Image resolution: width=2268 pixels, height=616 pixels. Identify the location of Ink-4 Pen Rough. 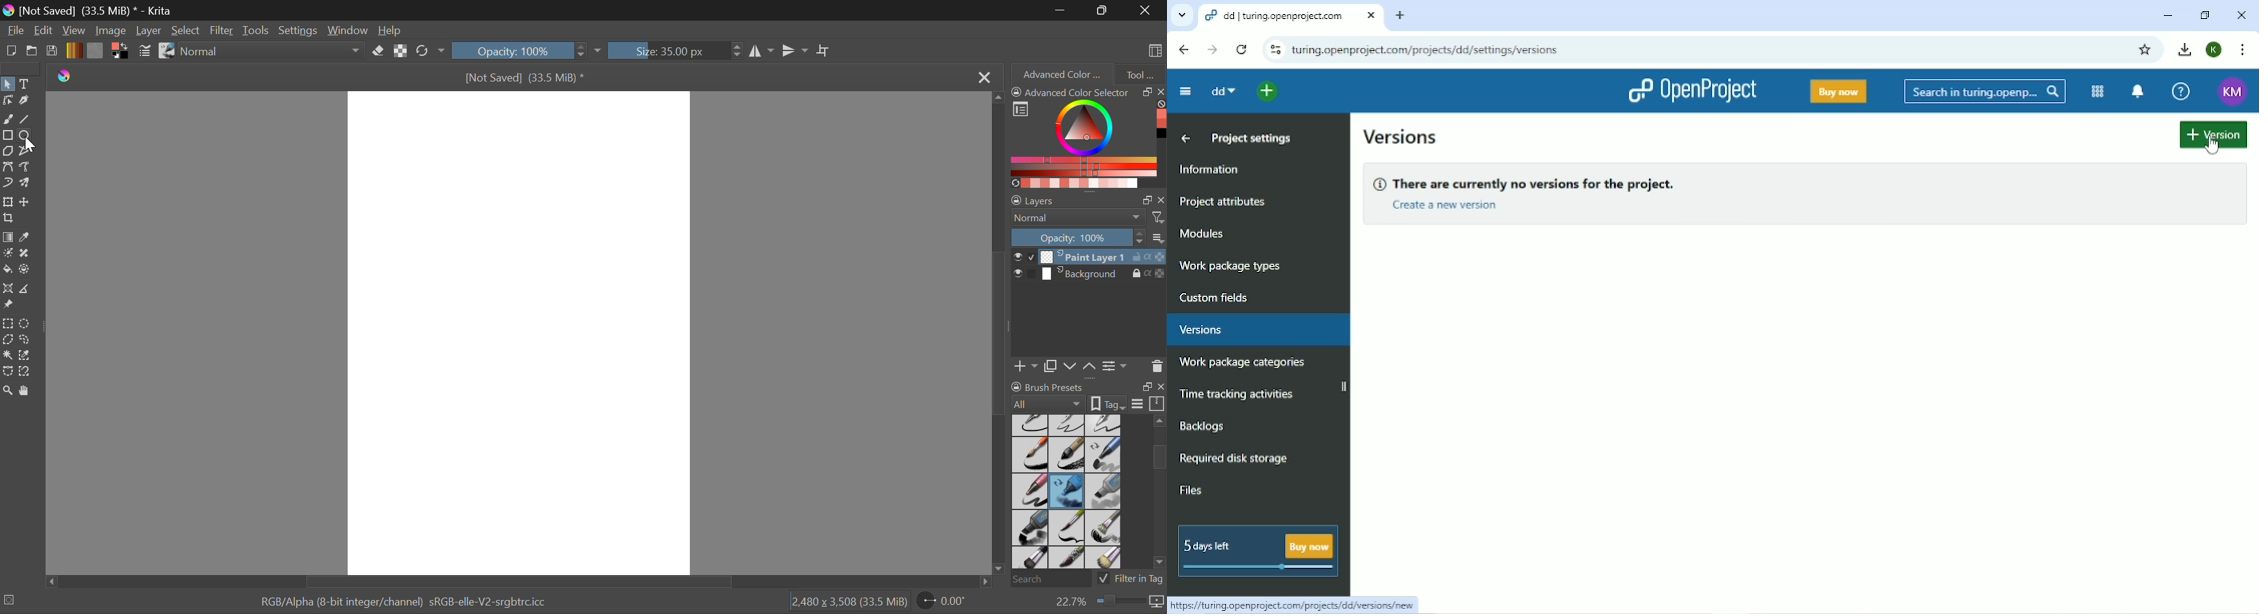
(1104, 424).